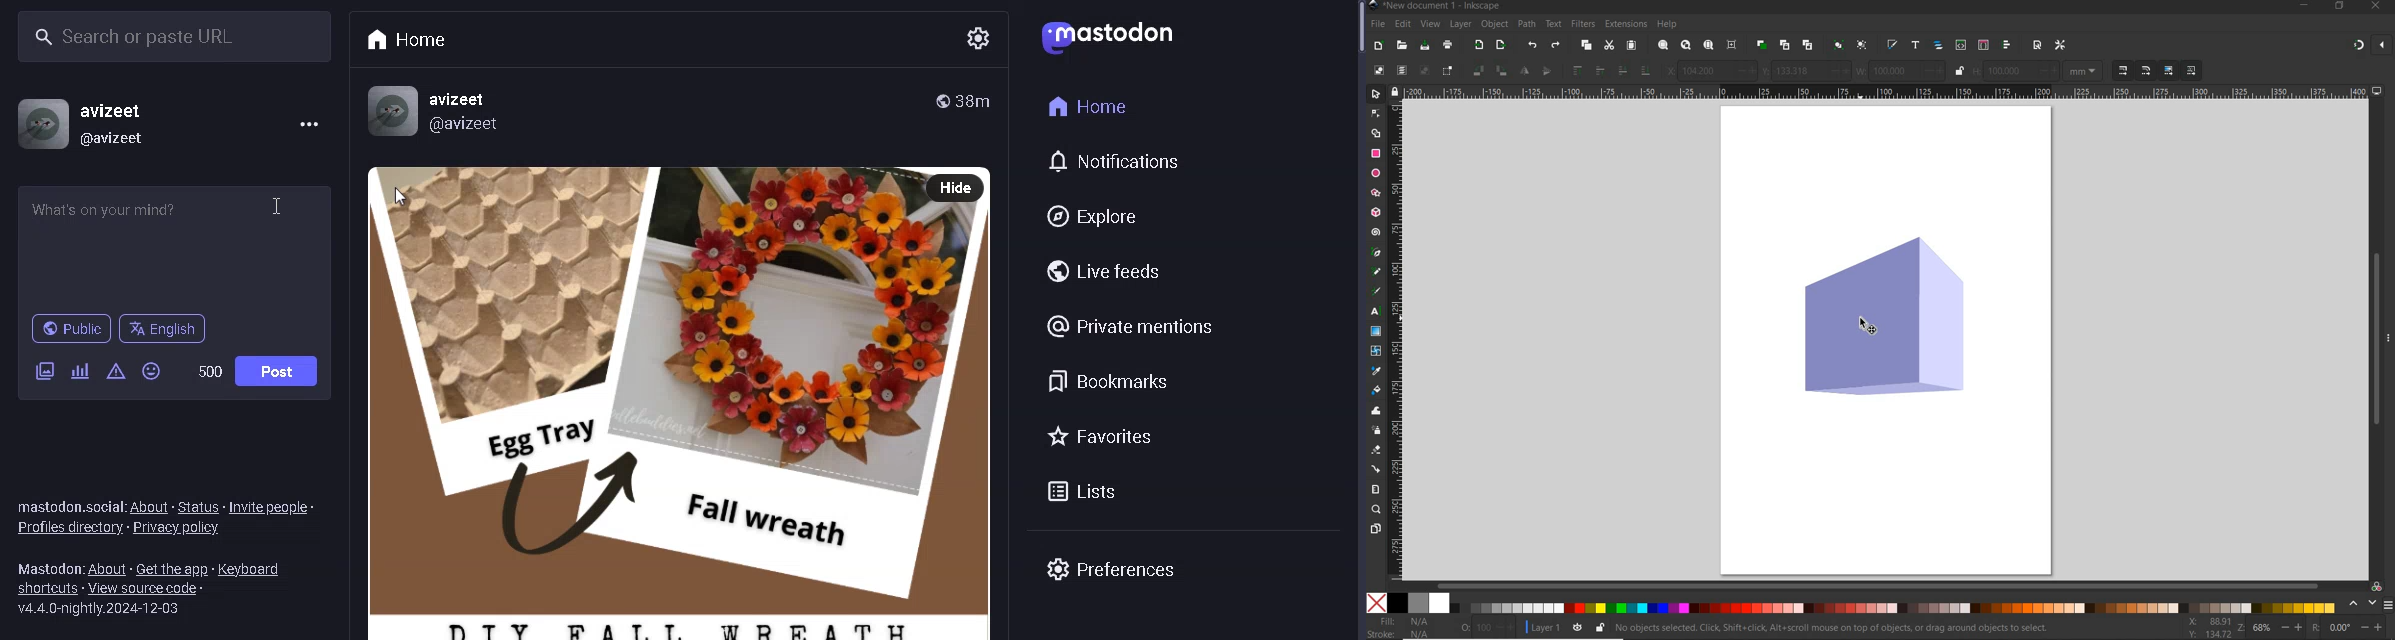 Image resolution: width=2408 pixels, height=644 pixels. I want to click on scroll bar, so click(1353, 43).